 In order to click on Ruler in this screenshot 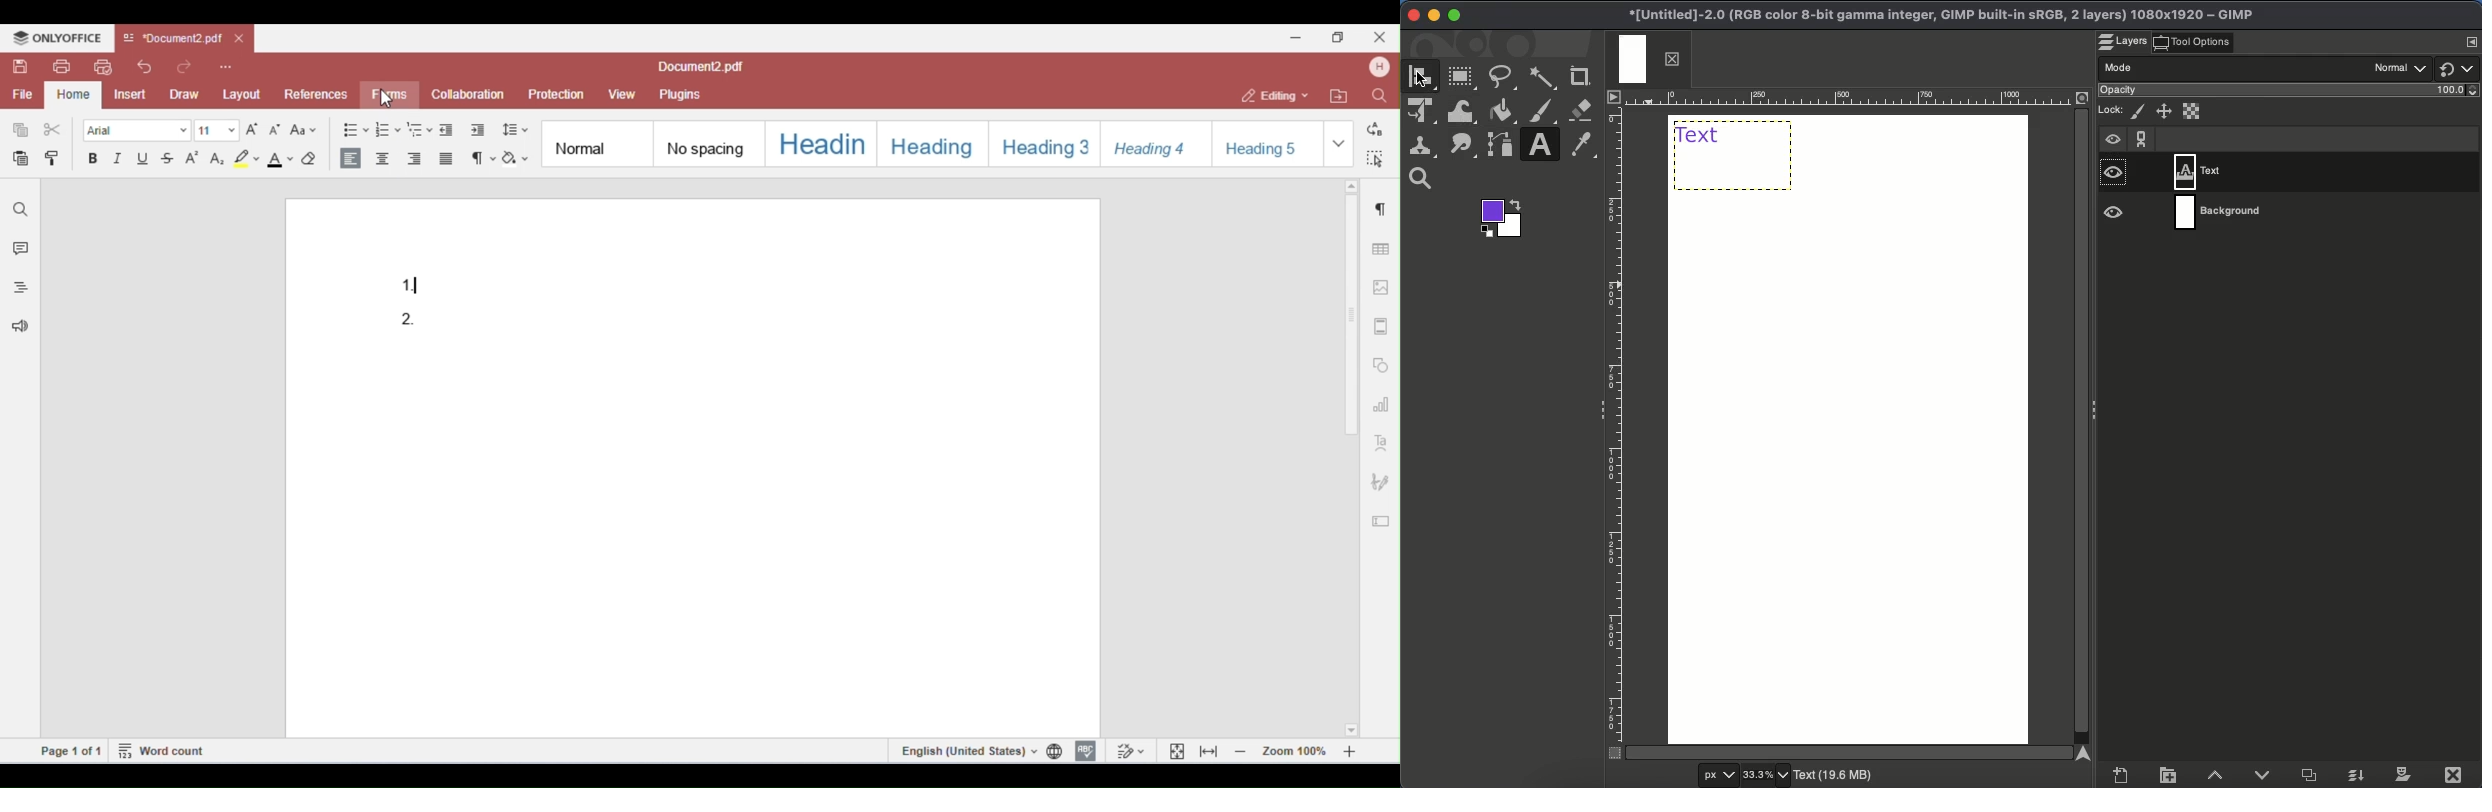, I will do `click(1866, 98)`.